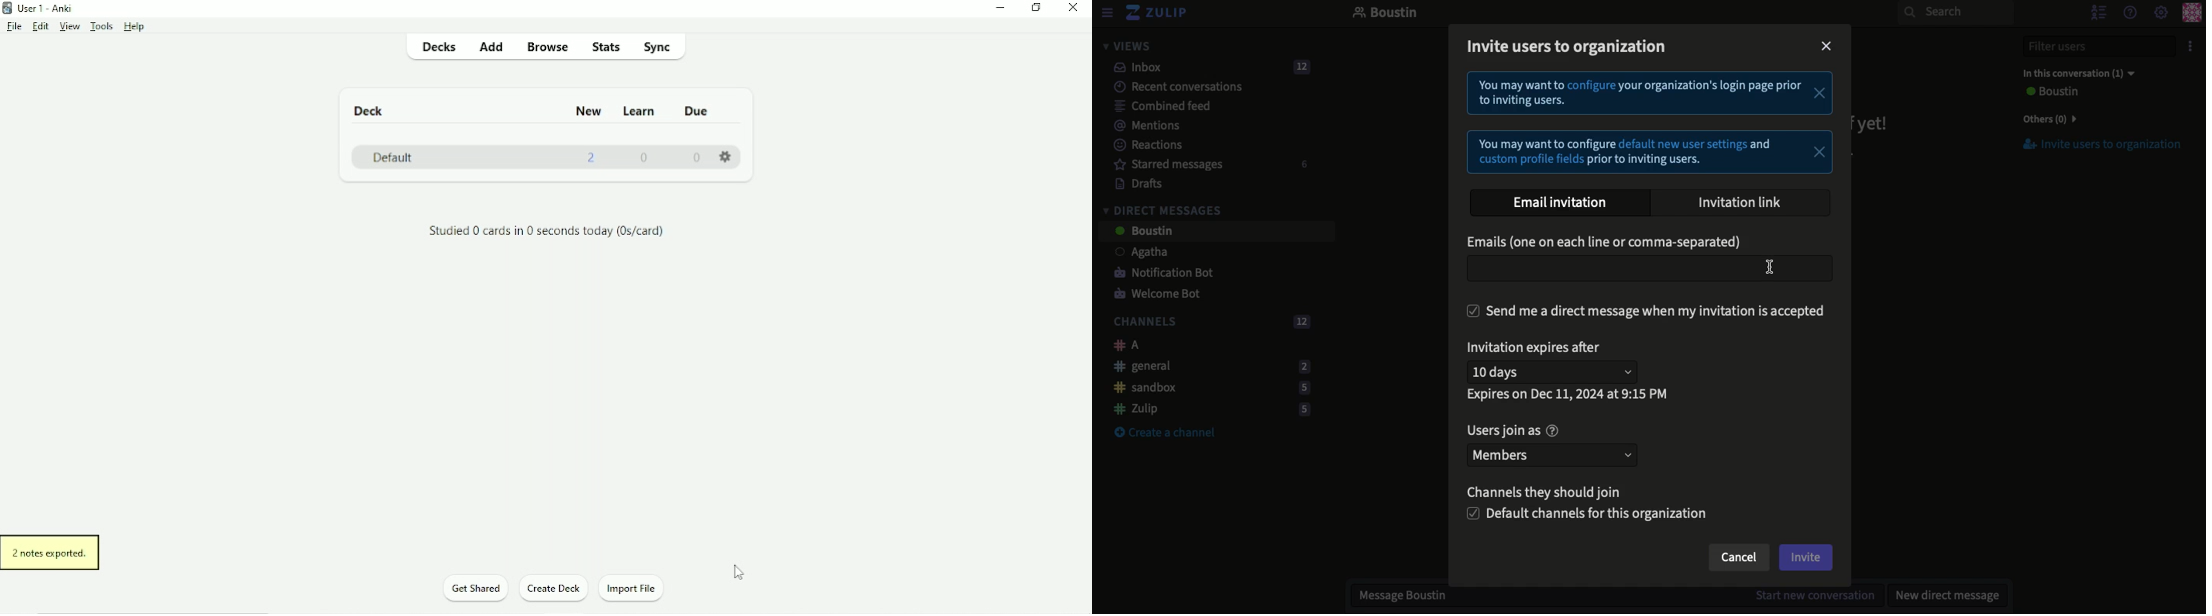 The image size is (2212, 616). Describe the element at coordinates (435, 46) in the screenshot. I see `Decks` at that location.